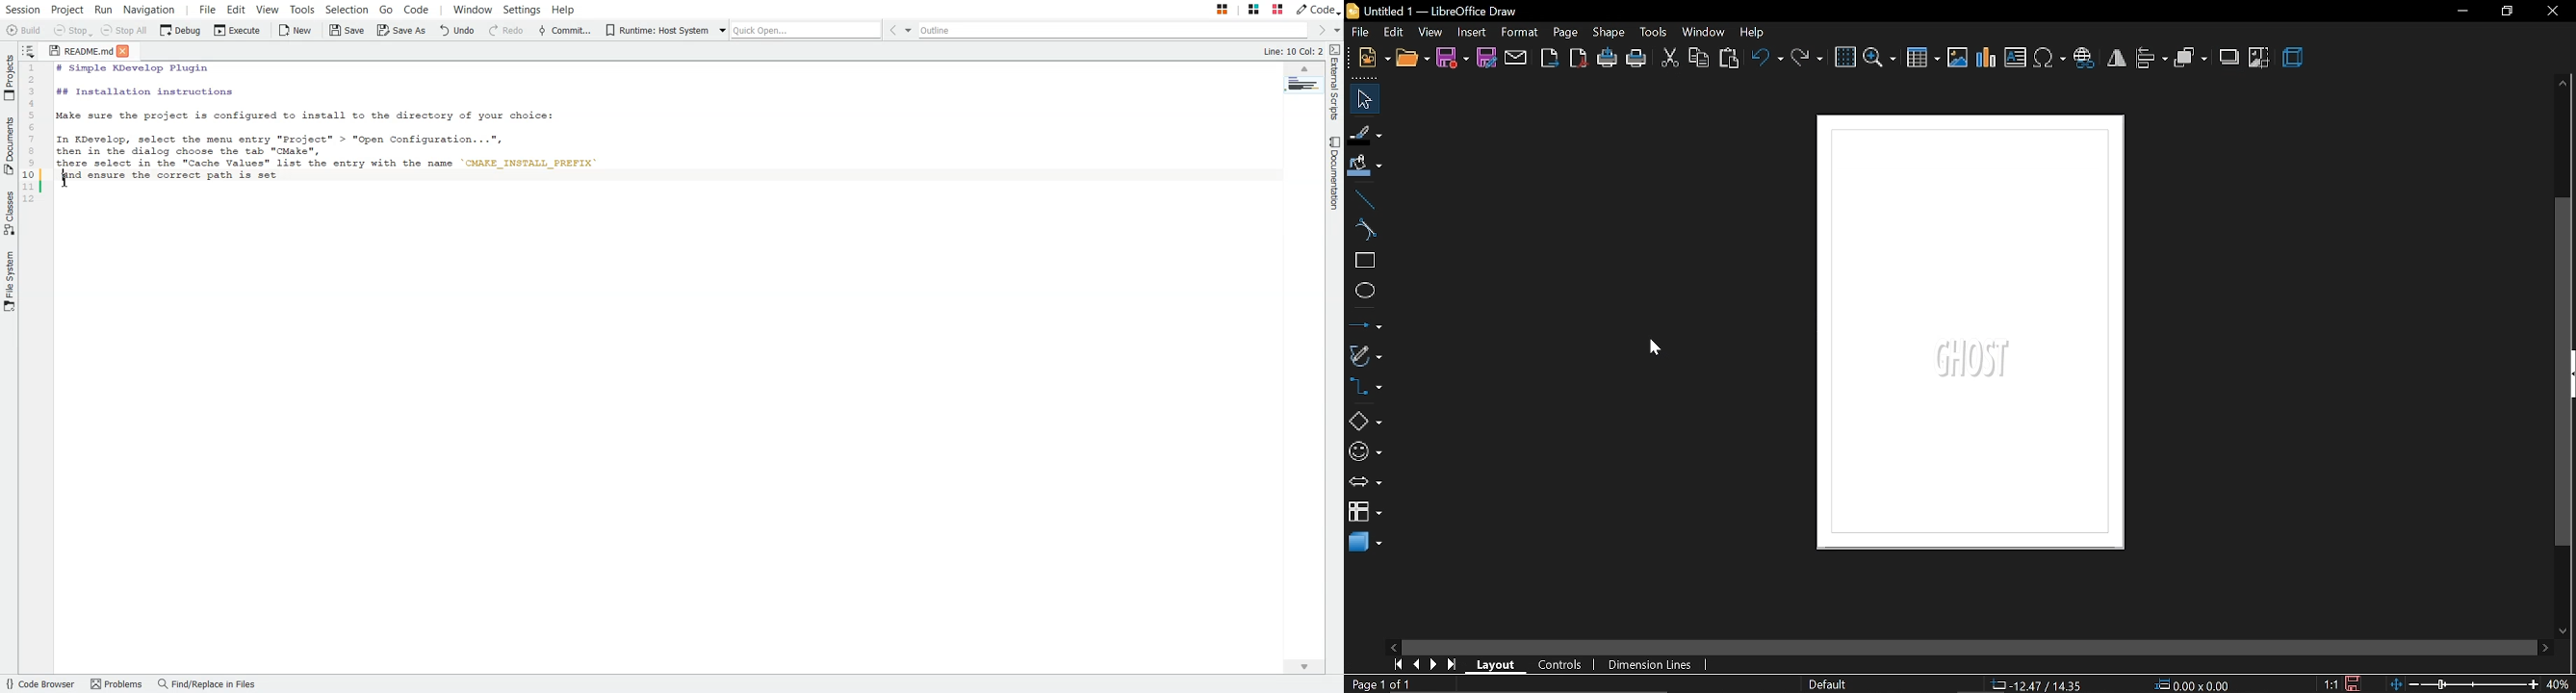 The width and height of the screenshot is (2576, 700). Describe the element at coordinates (32, 134) in the screenshot. I see `Code Line` at that location.